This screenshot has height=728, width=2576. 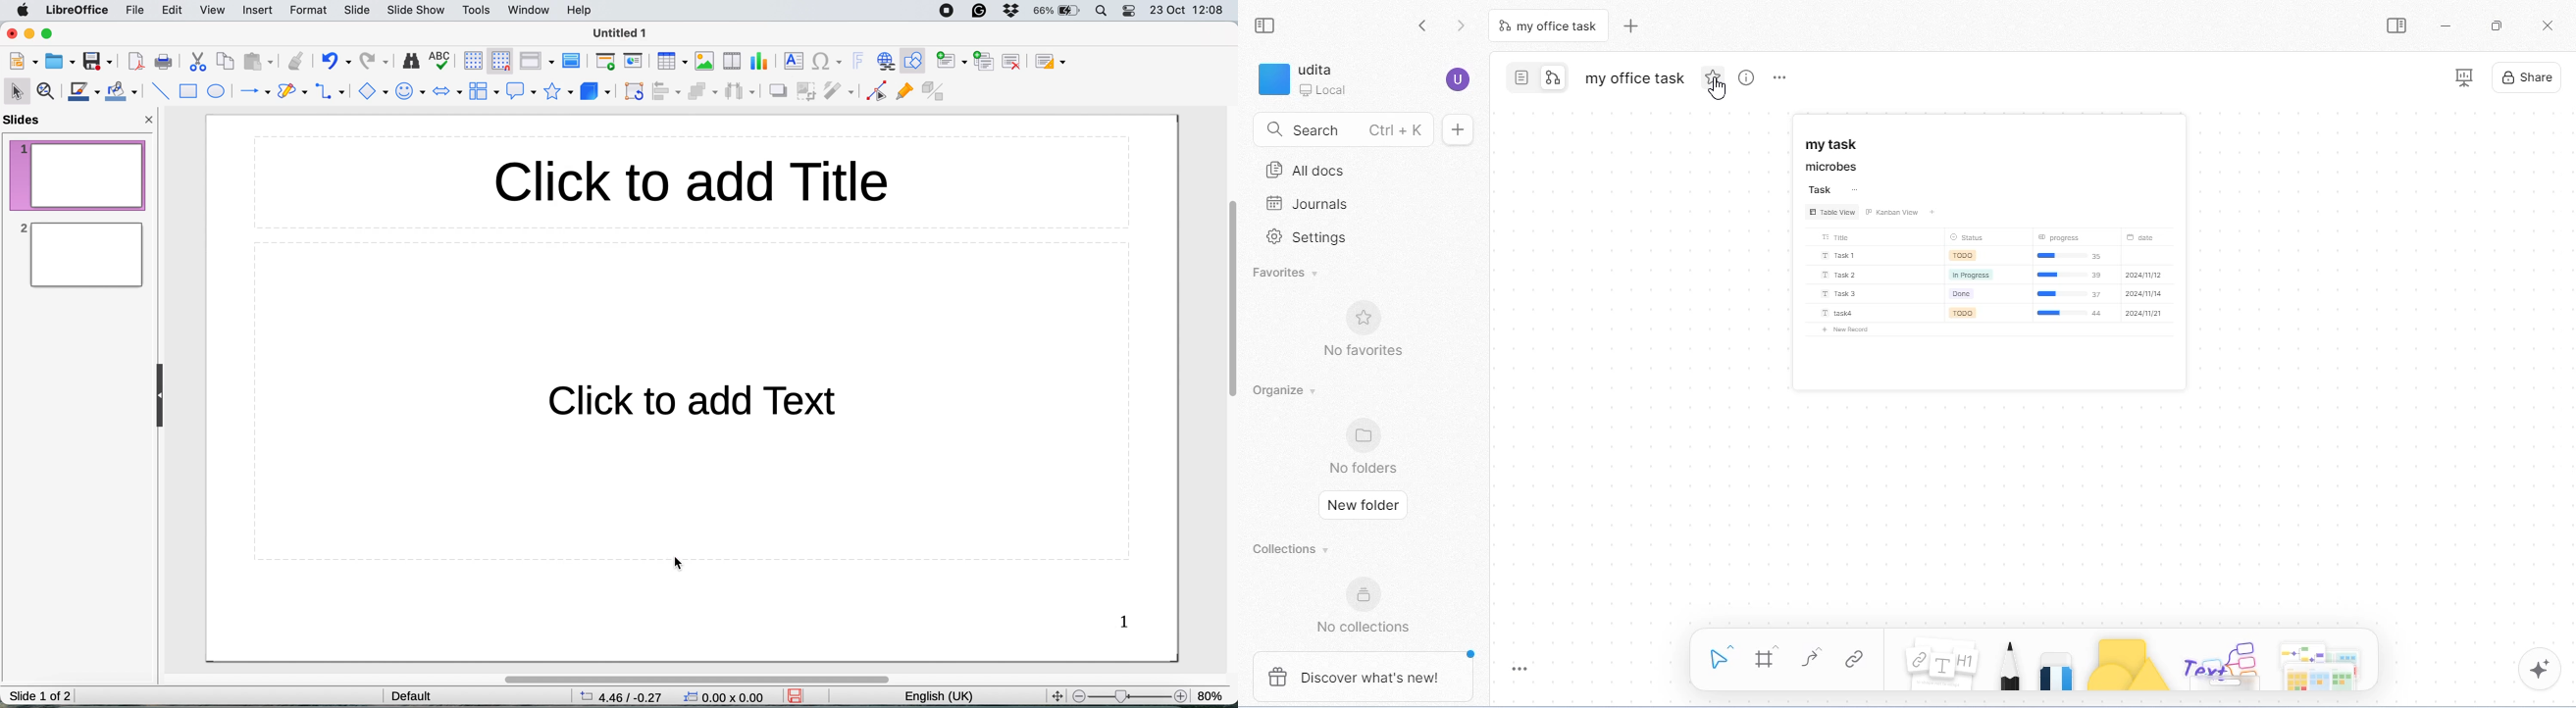 What do you see at coordinates (778, 91) in the screenshot?
I see `shadow` at bounding box center [778, 91].